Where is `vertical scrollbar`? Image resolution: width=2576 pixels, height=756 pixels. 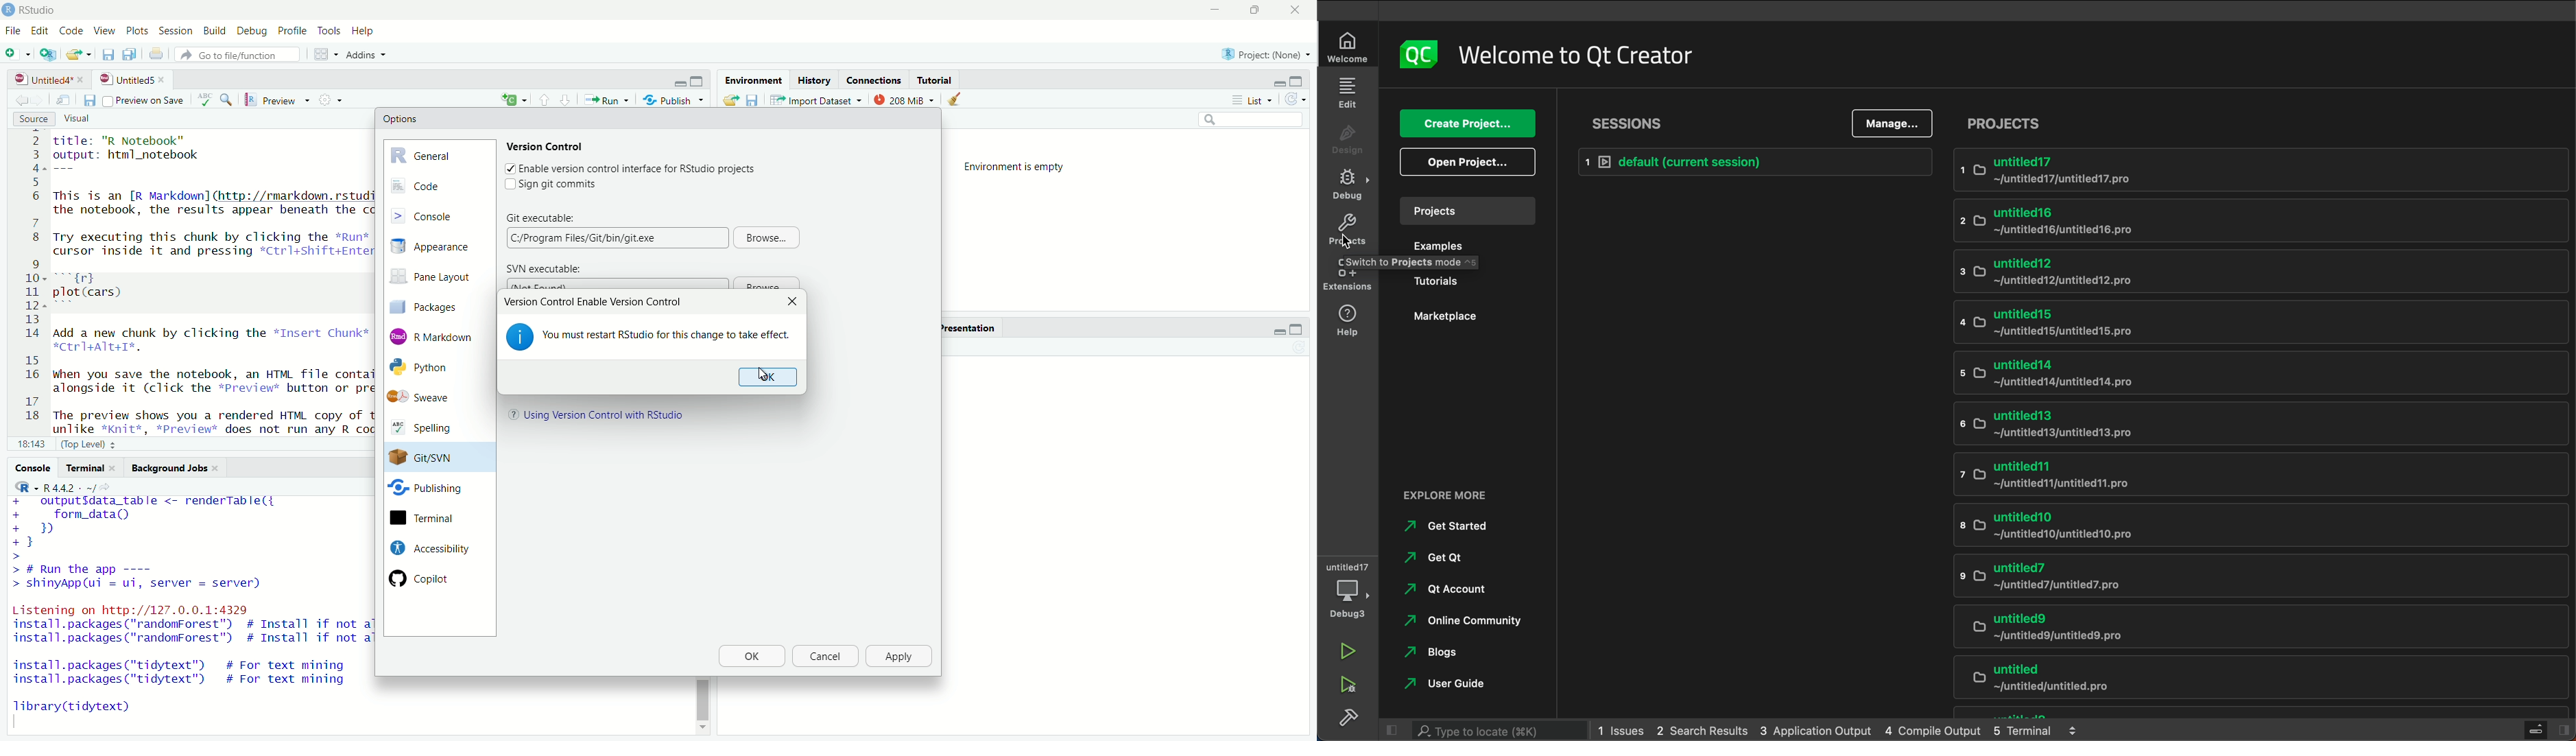
vertical scrollbar is located at coordinates (702, 699).